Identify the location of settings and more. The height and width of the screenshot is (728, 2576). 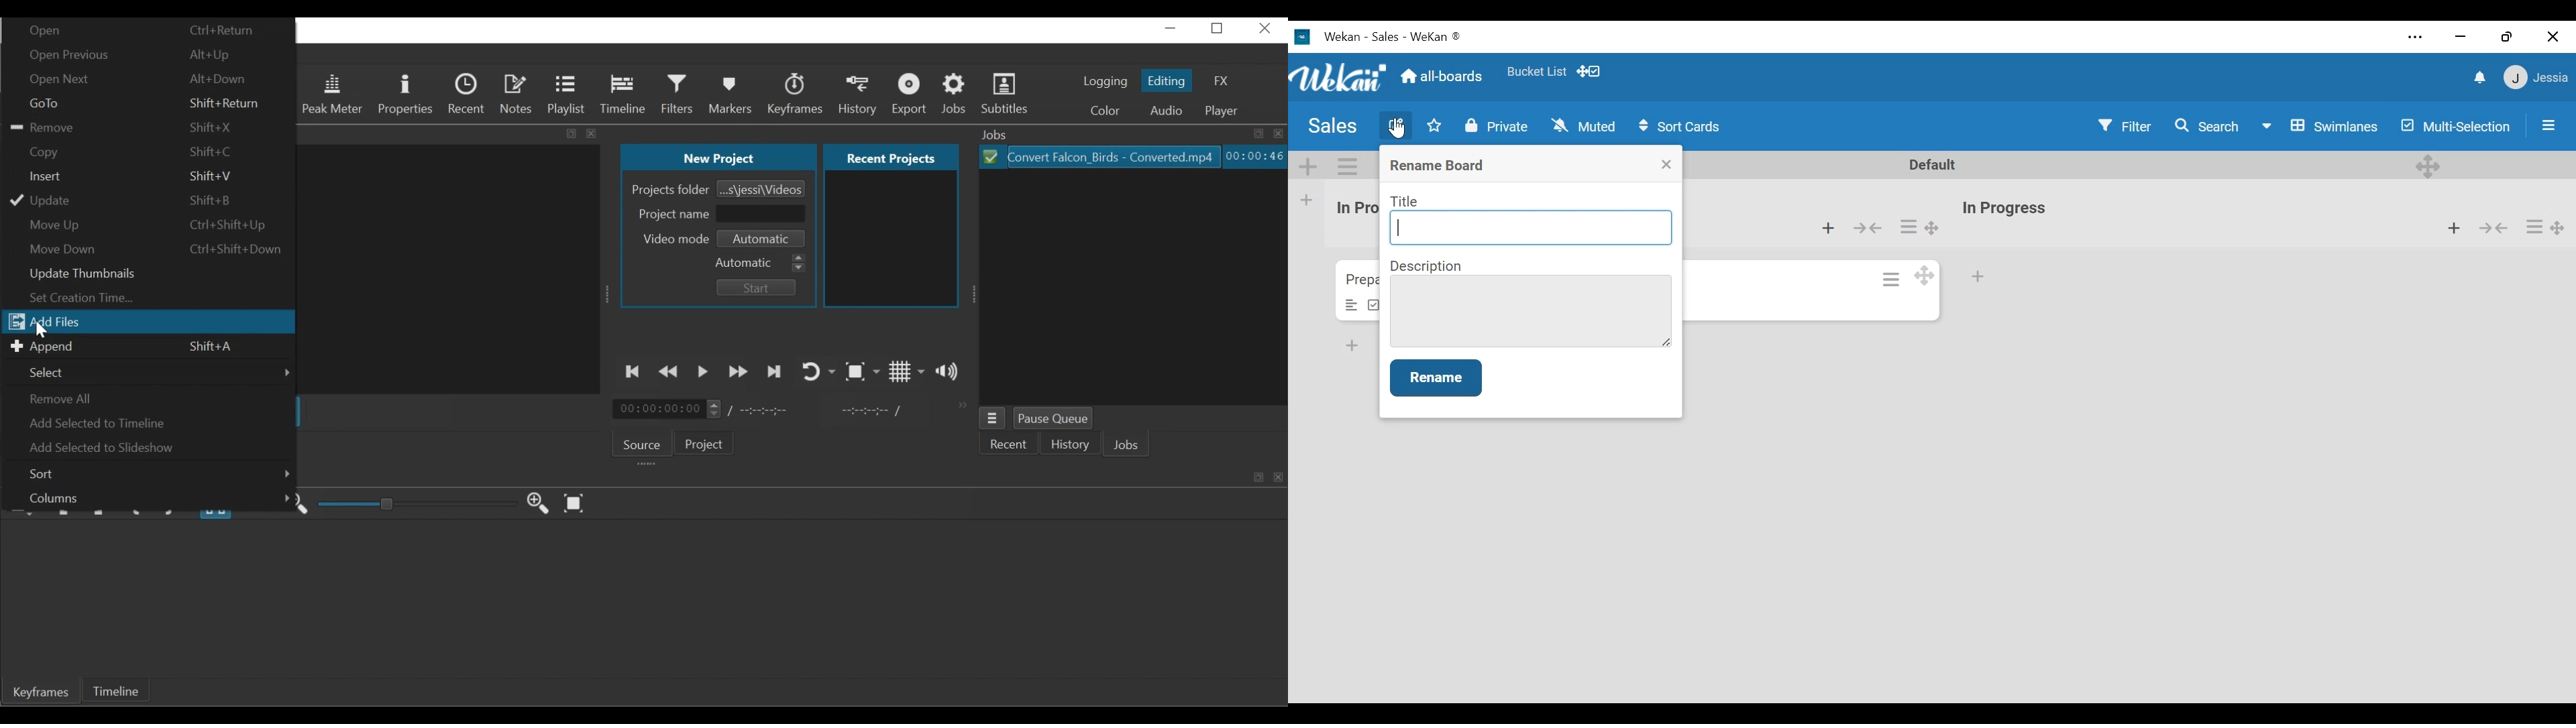
(2414, 38).